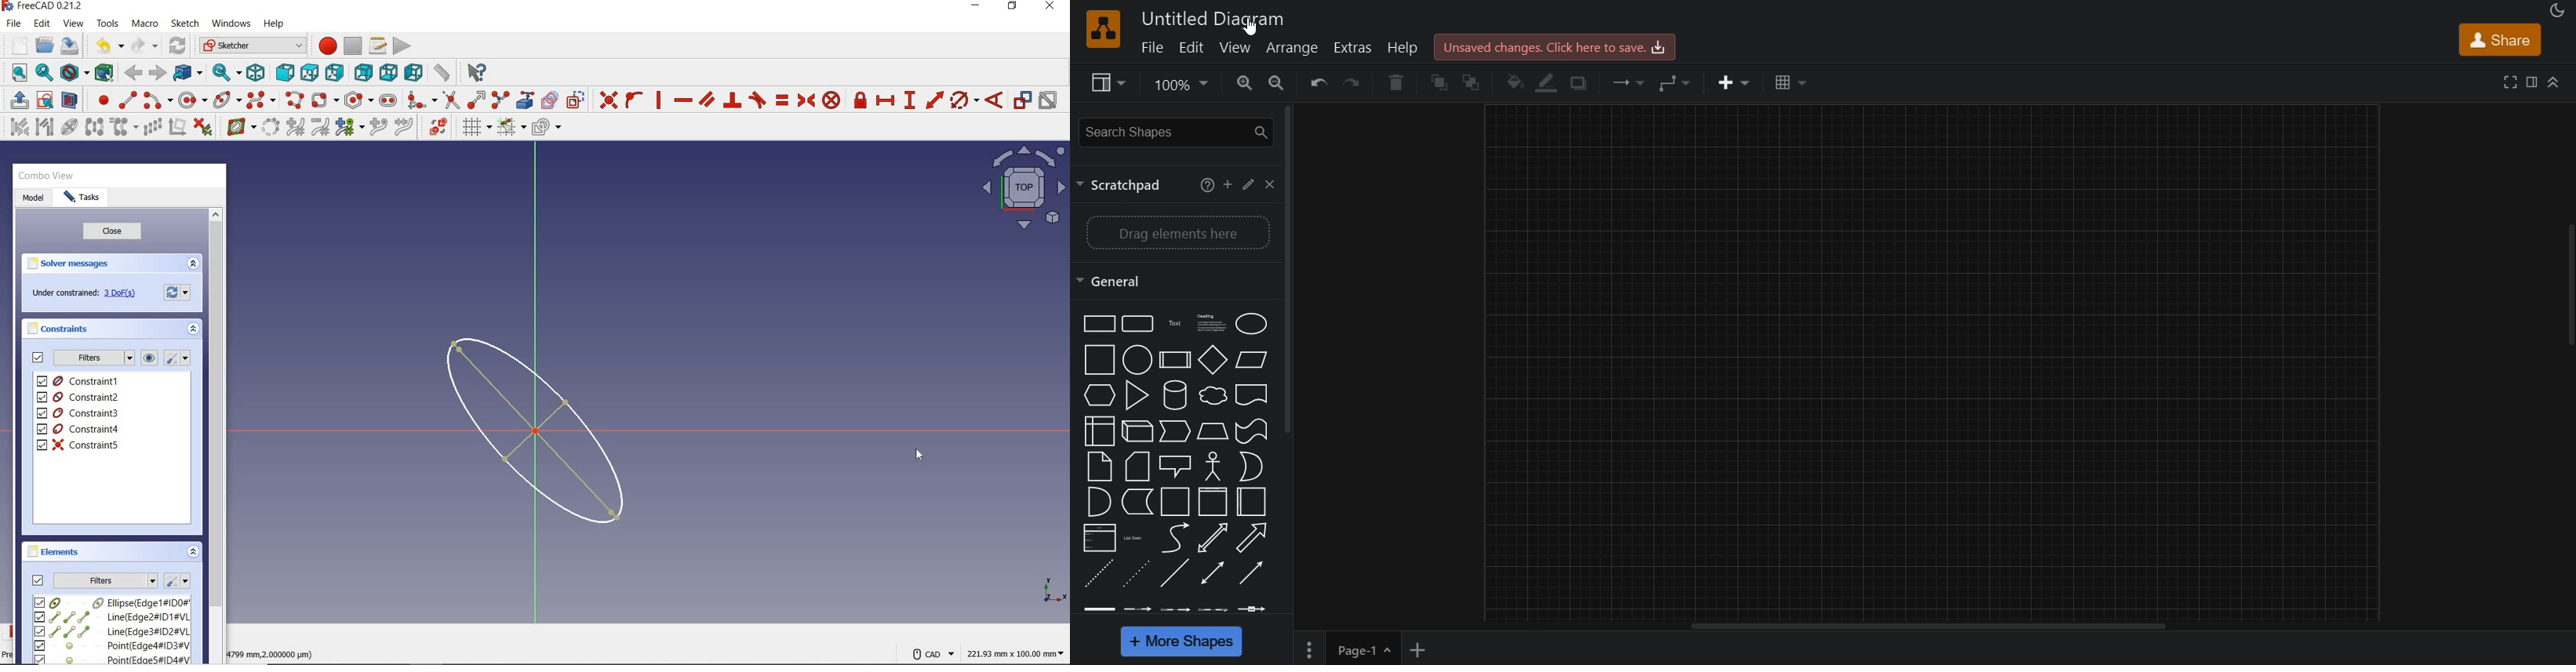 Image resolution: width=2576 pixels, height=672 pixels. I want to click on canvas, so click(1931, 361).